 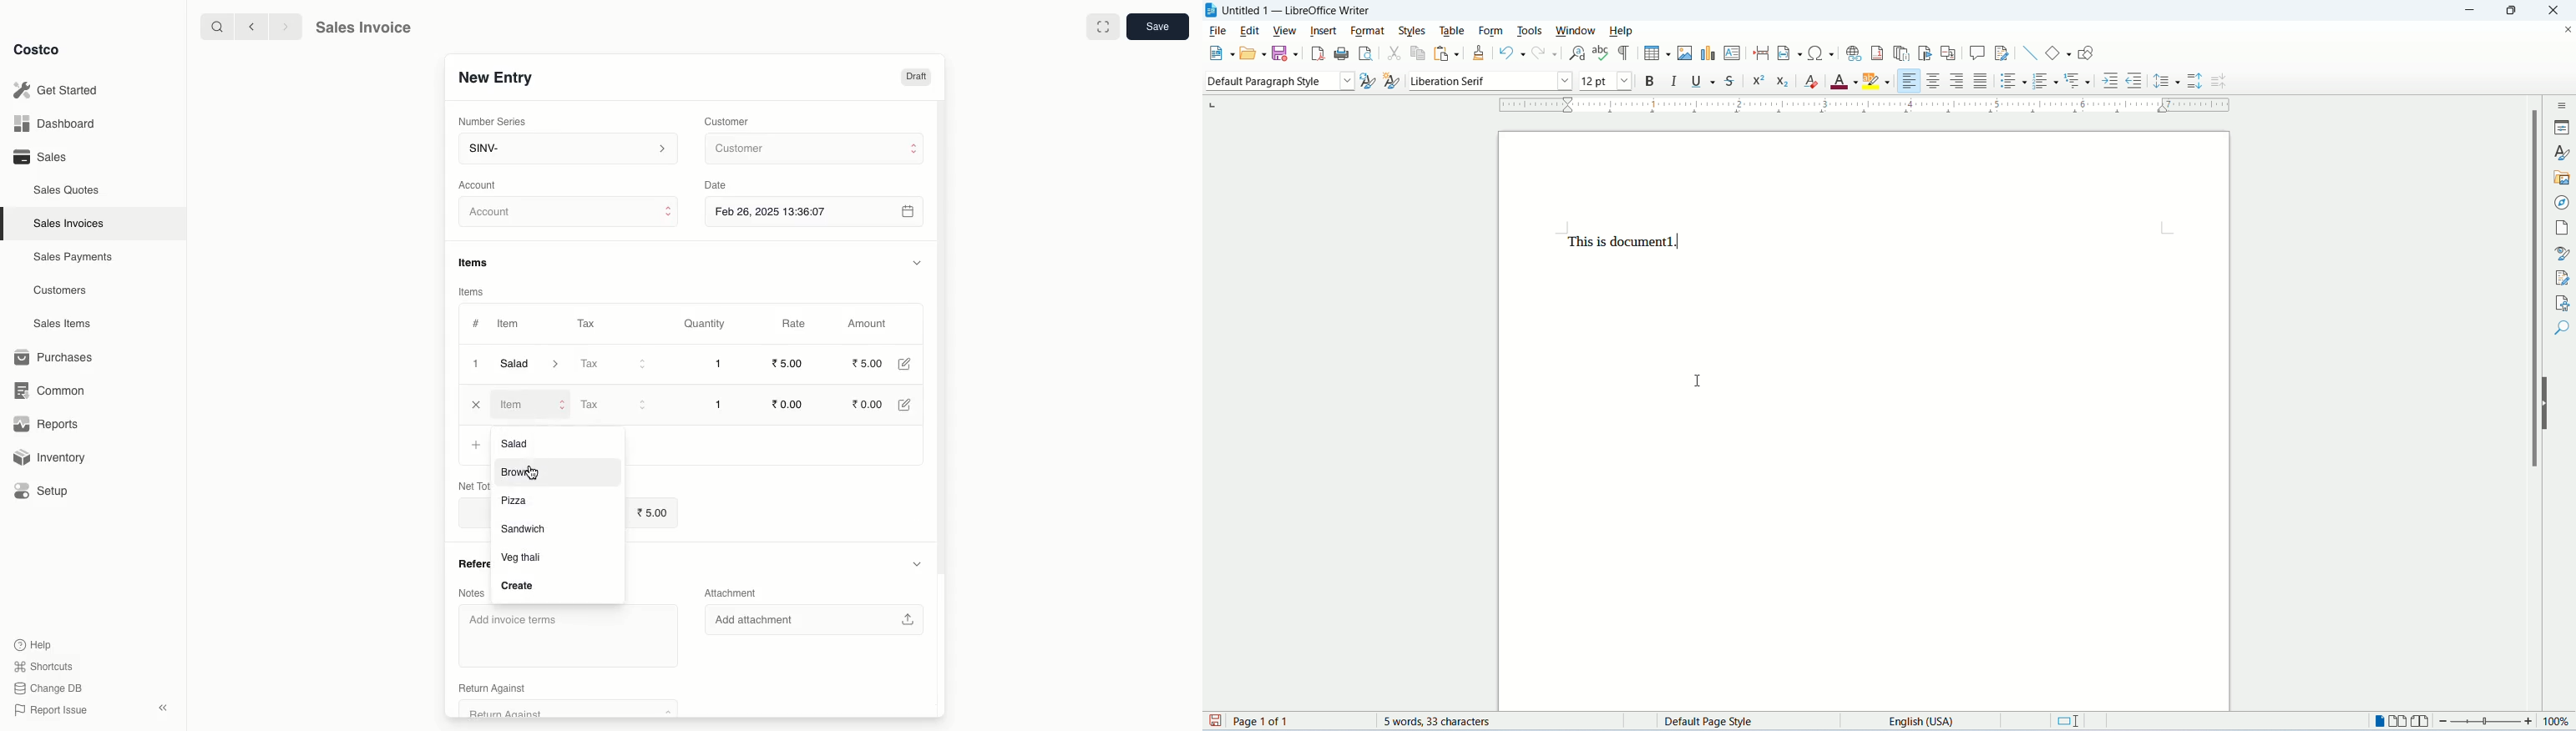 I want to click on Pizza, so click(x=518, y=499).